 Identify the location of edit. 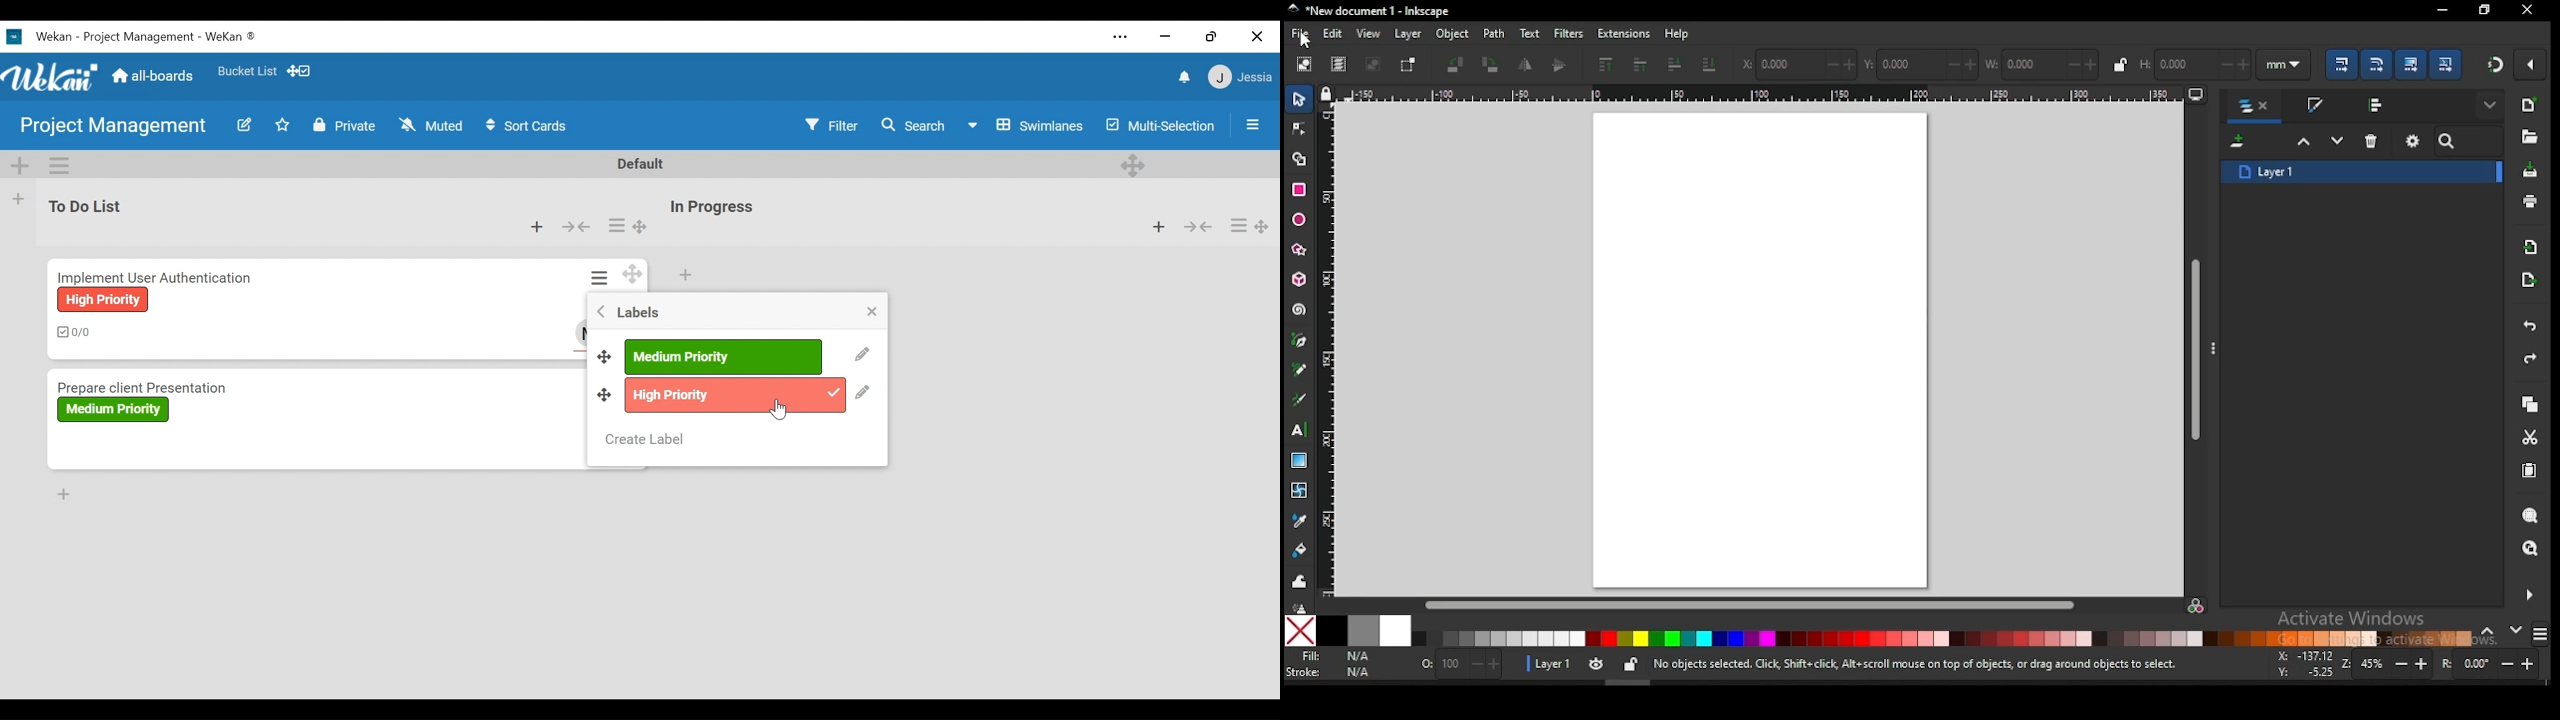
(1336, 34).